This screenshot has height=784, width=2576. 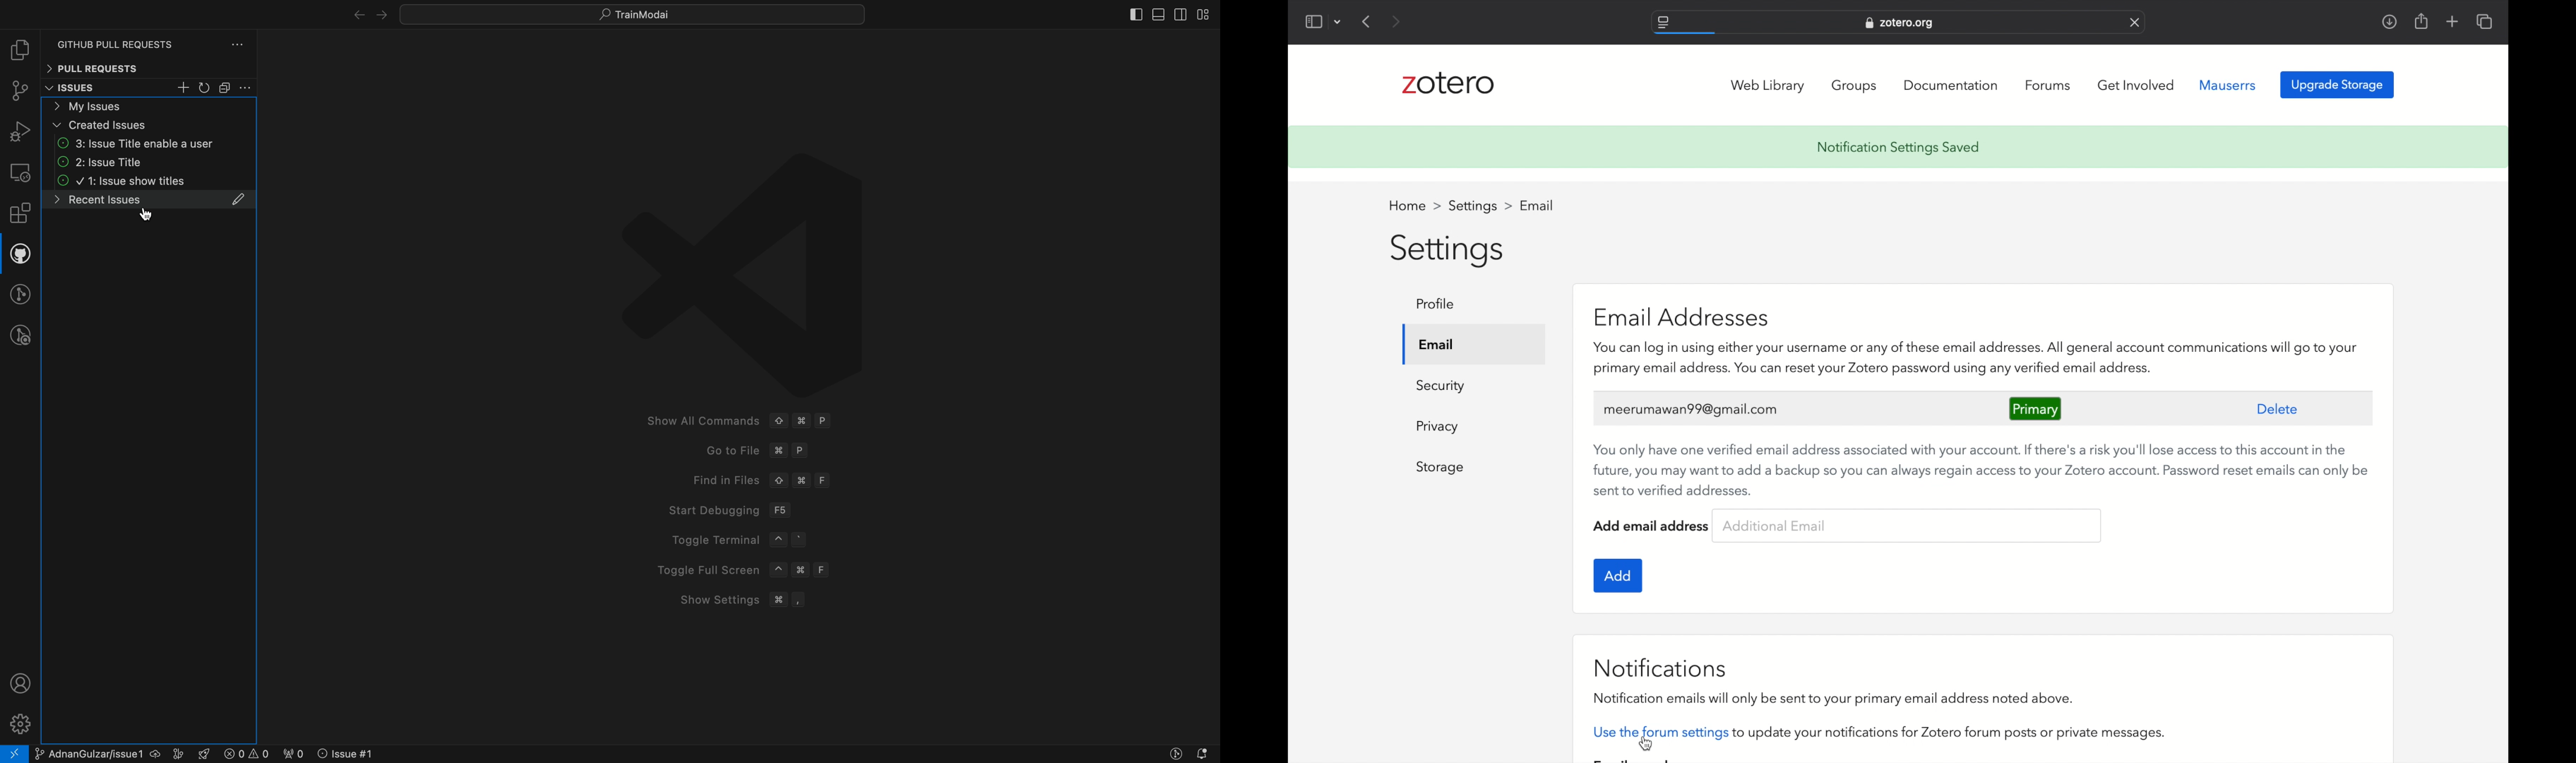 I want to click on layouts, so click(x=1204, y=14).